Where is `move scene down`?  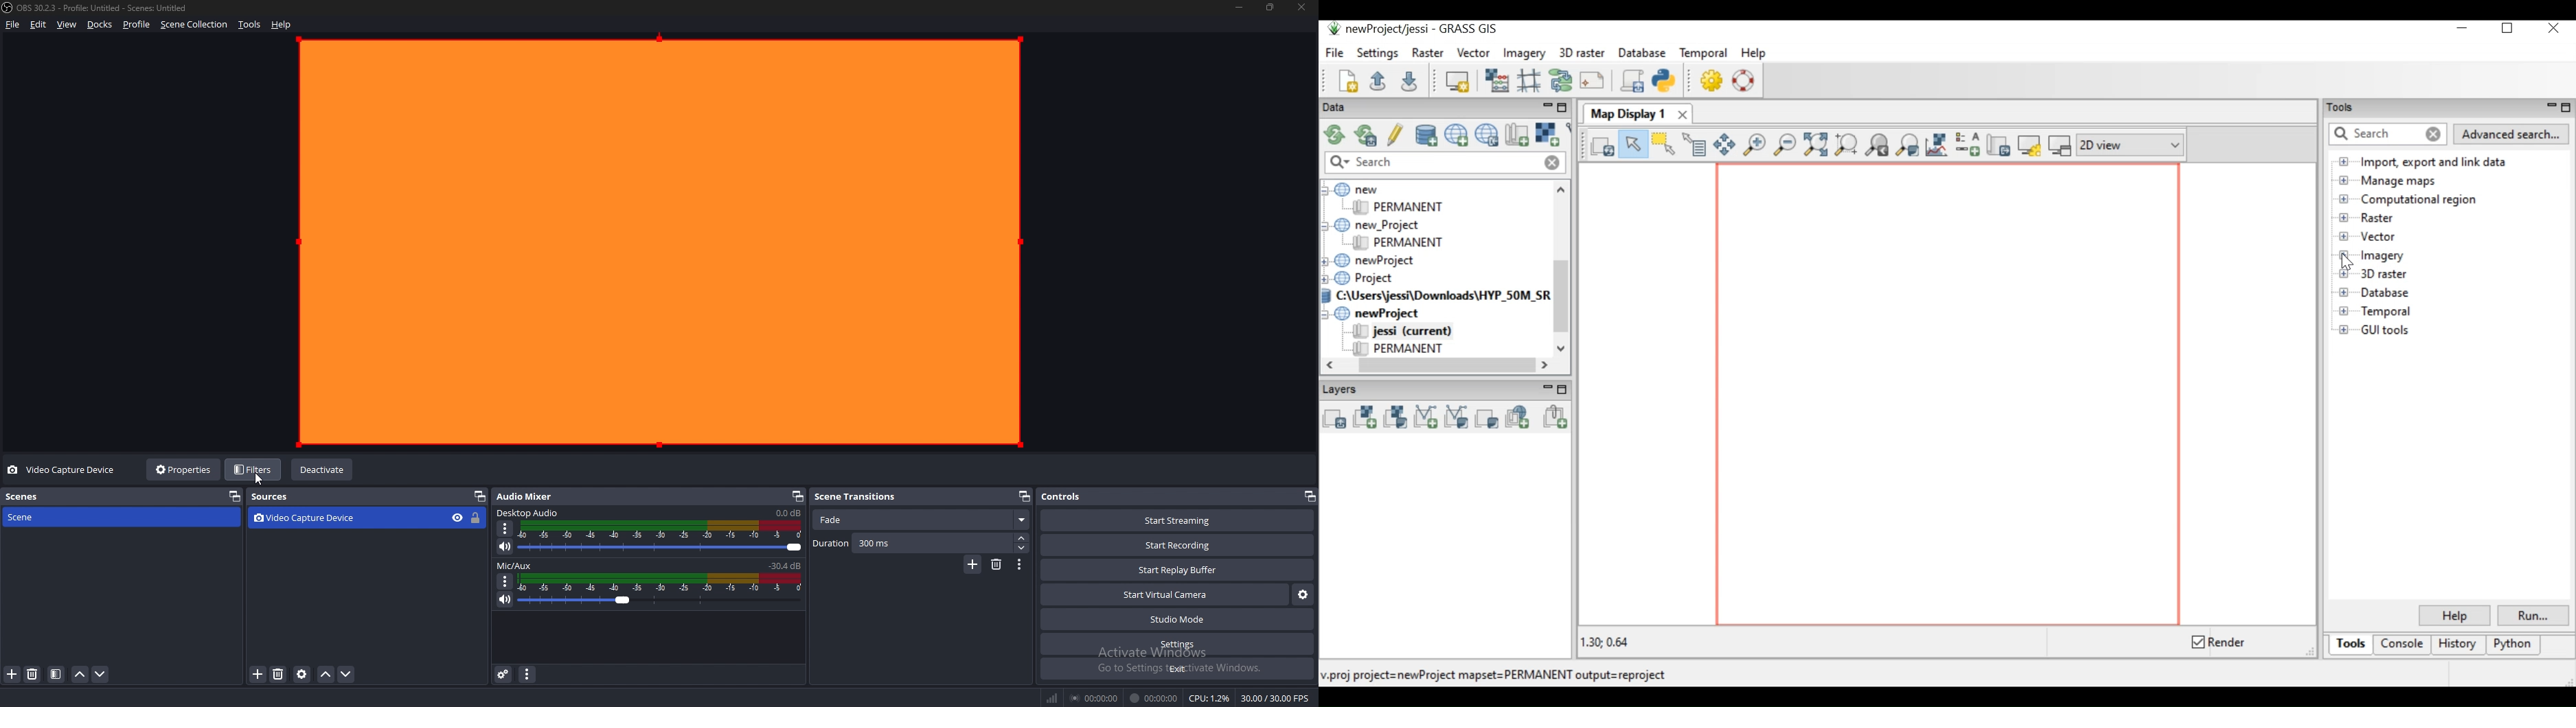 move scene down is located at coordinates (100, 675).